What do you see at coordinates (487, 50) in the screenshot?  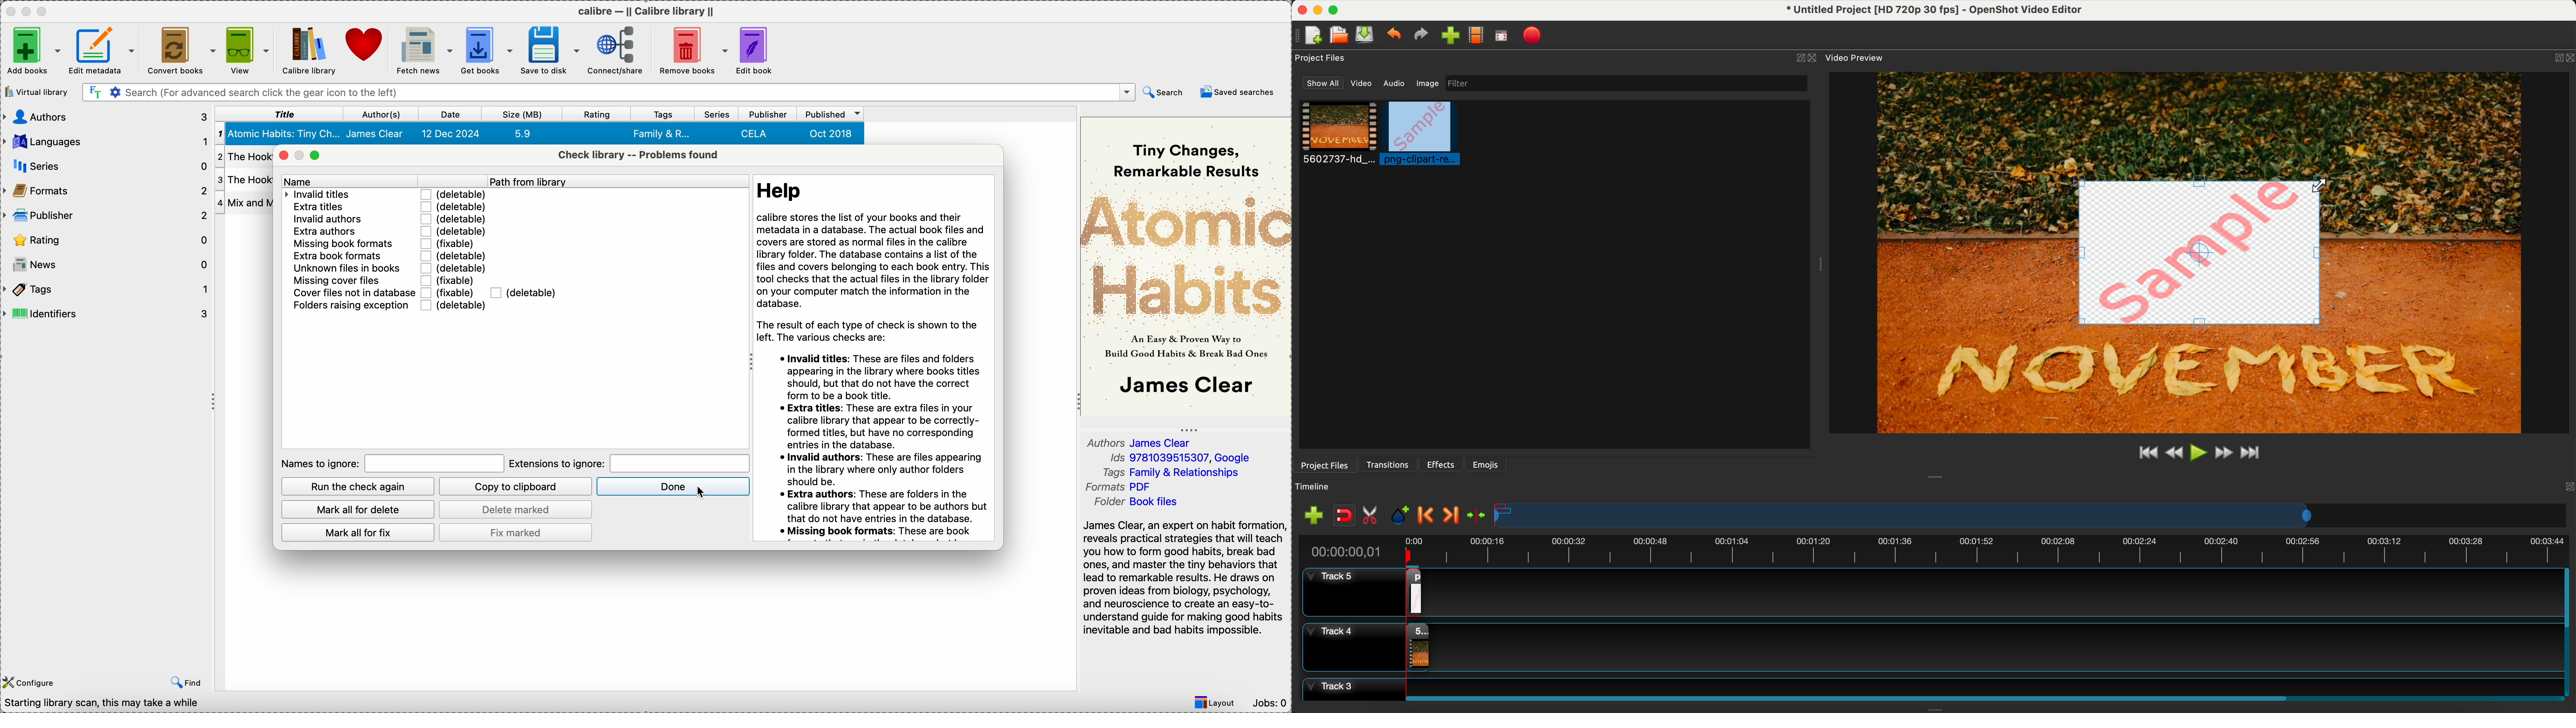 I see `get books` at bounding box center [487, 50].